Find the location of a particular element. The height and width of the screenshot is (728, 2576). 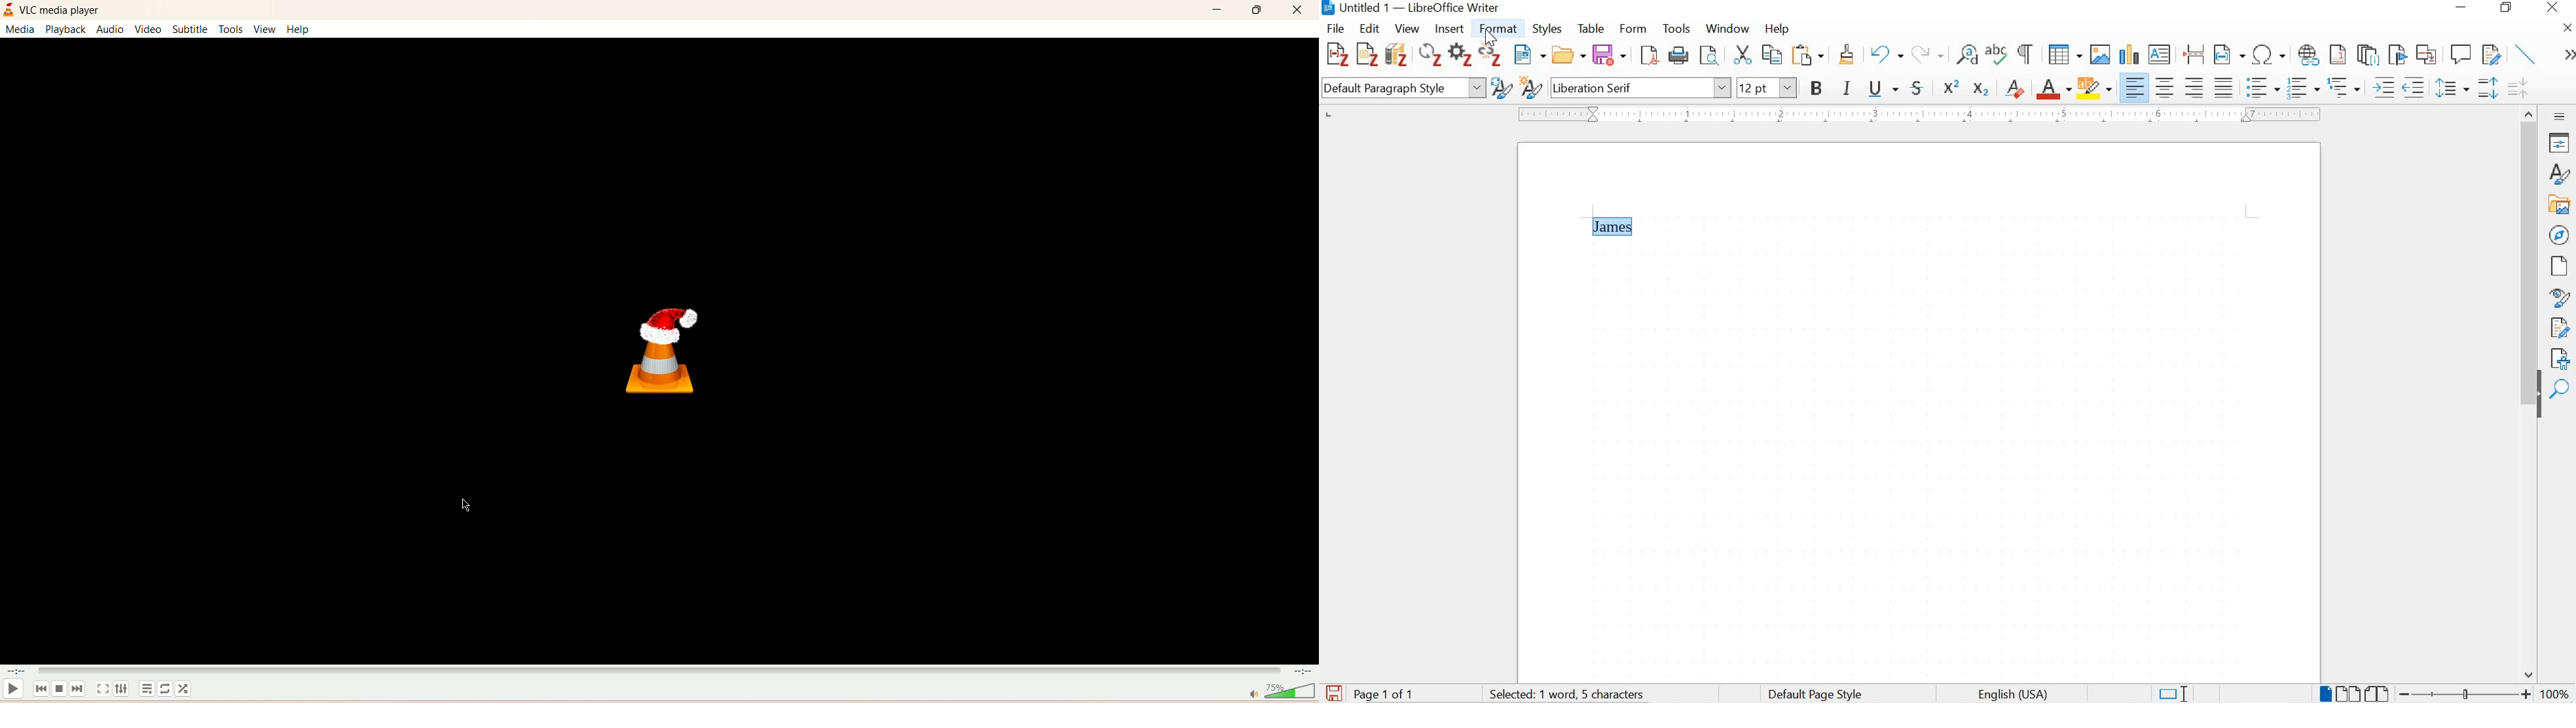

volume bar is located at coordinates (1280, 692).